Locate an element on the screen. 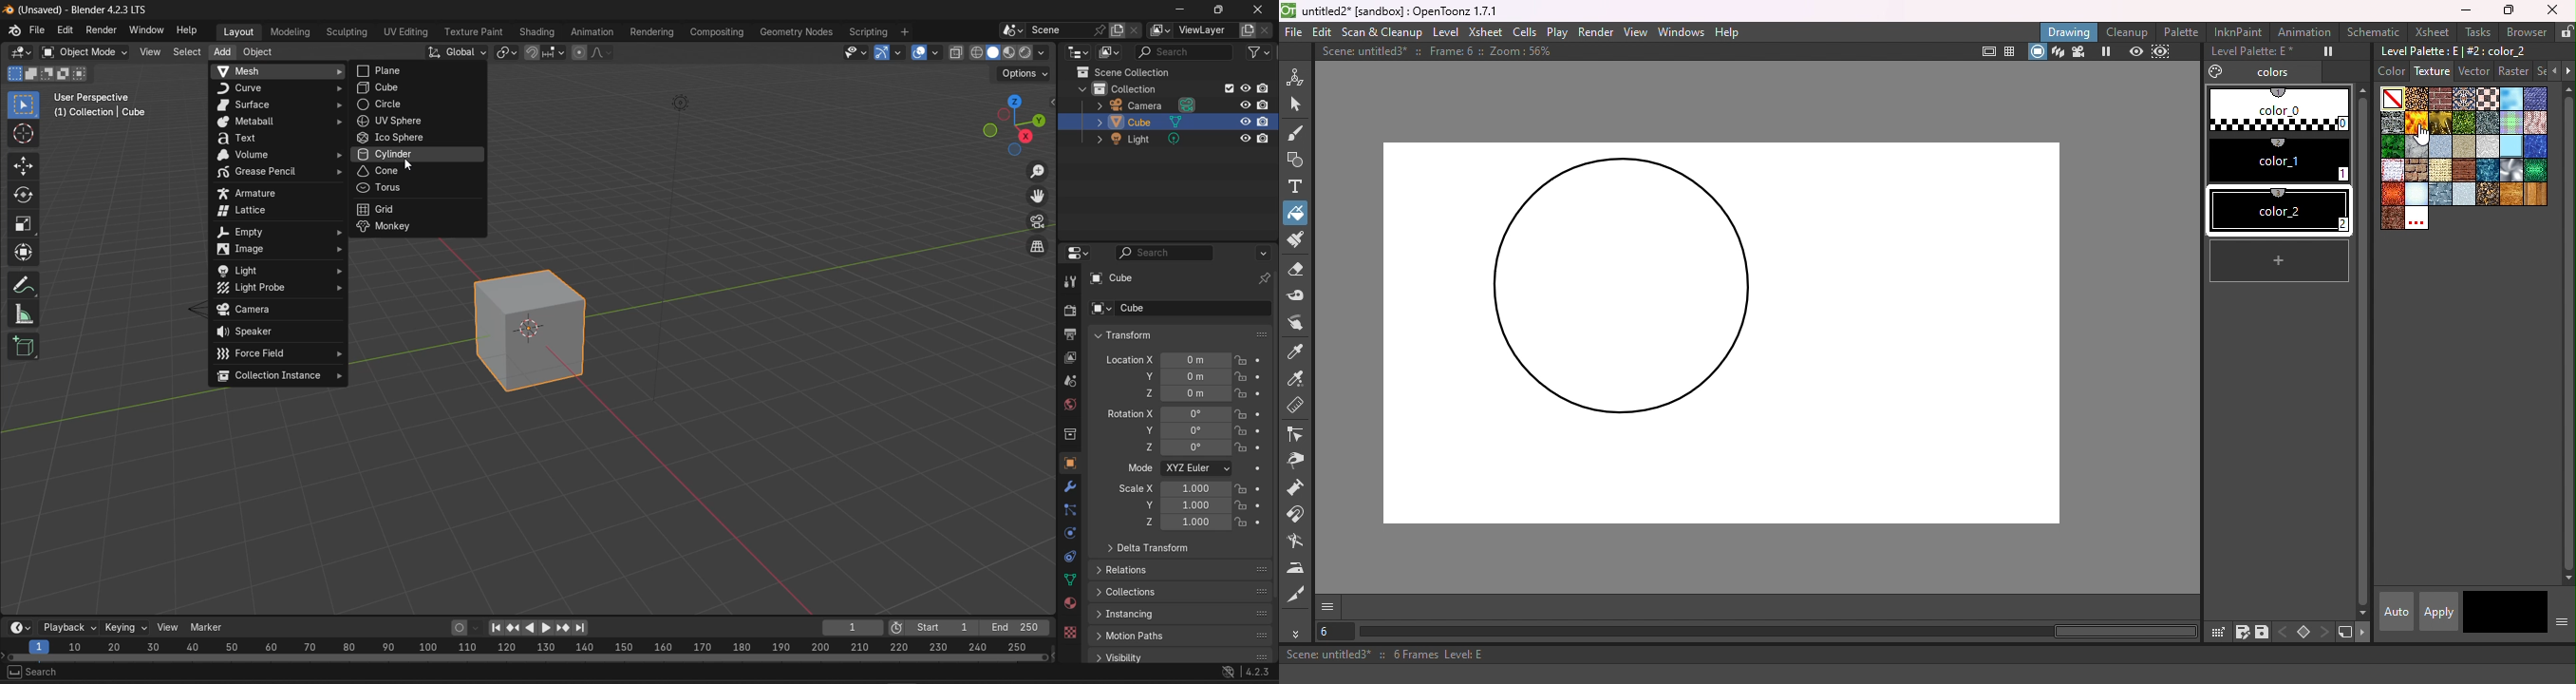 The height and width of the screenshot is (700, 2576). Auto is located at coordinates (2395, 612).